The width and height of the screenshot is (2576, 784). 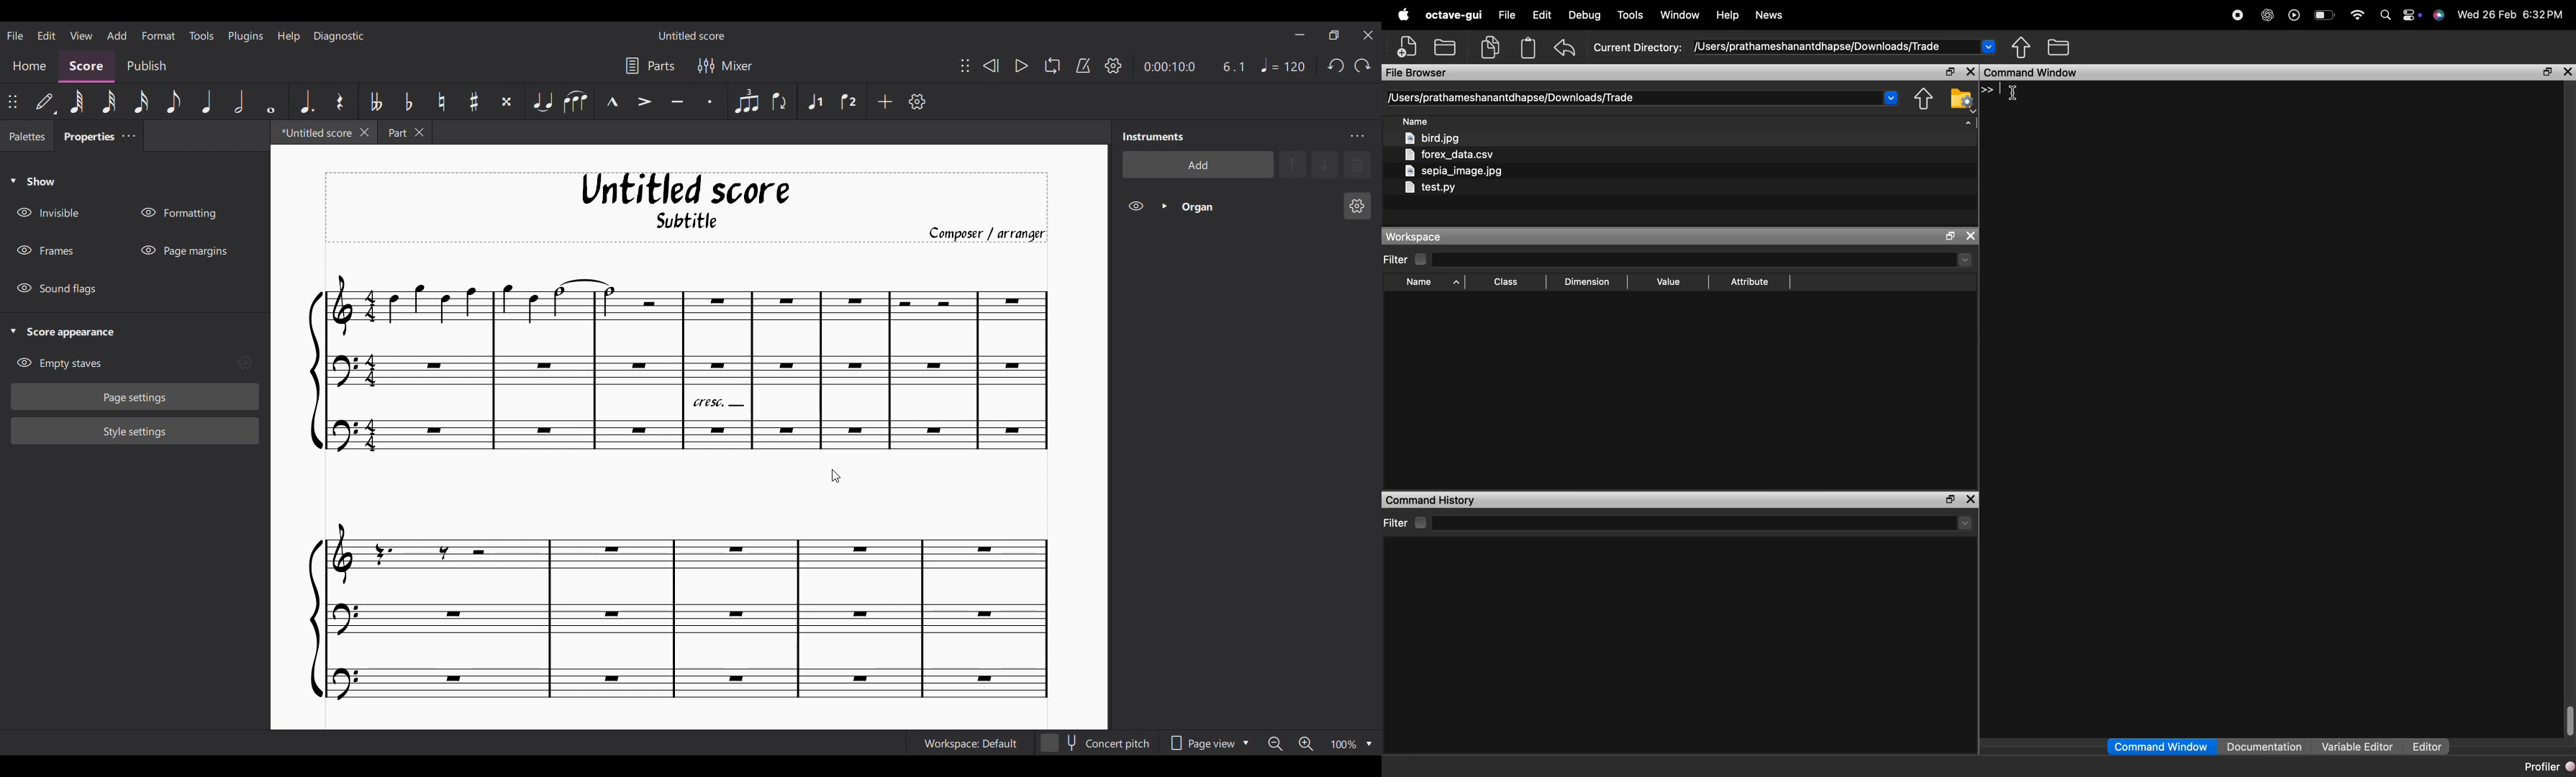 I want to click on battery, so click(x=2325, y=17).